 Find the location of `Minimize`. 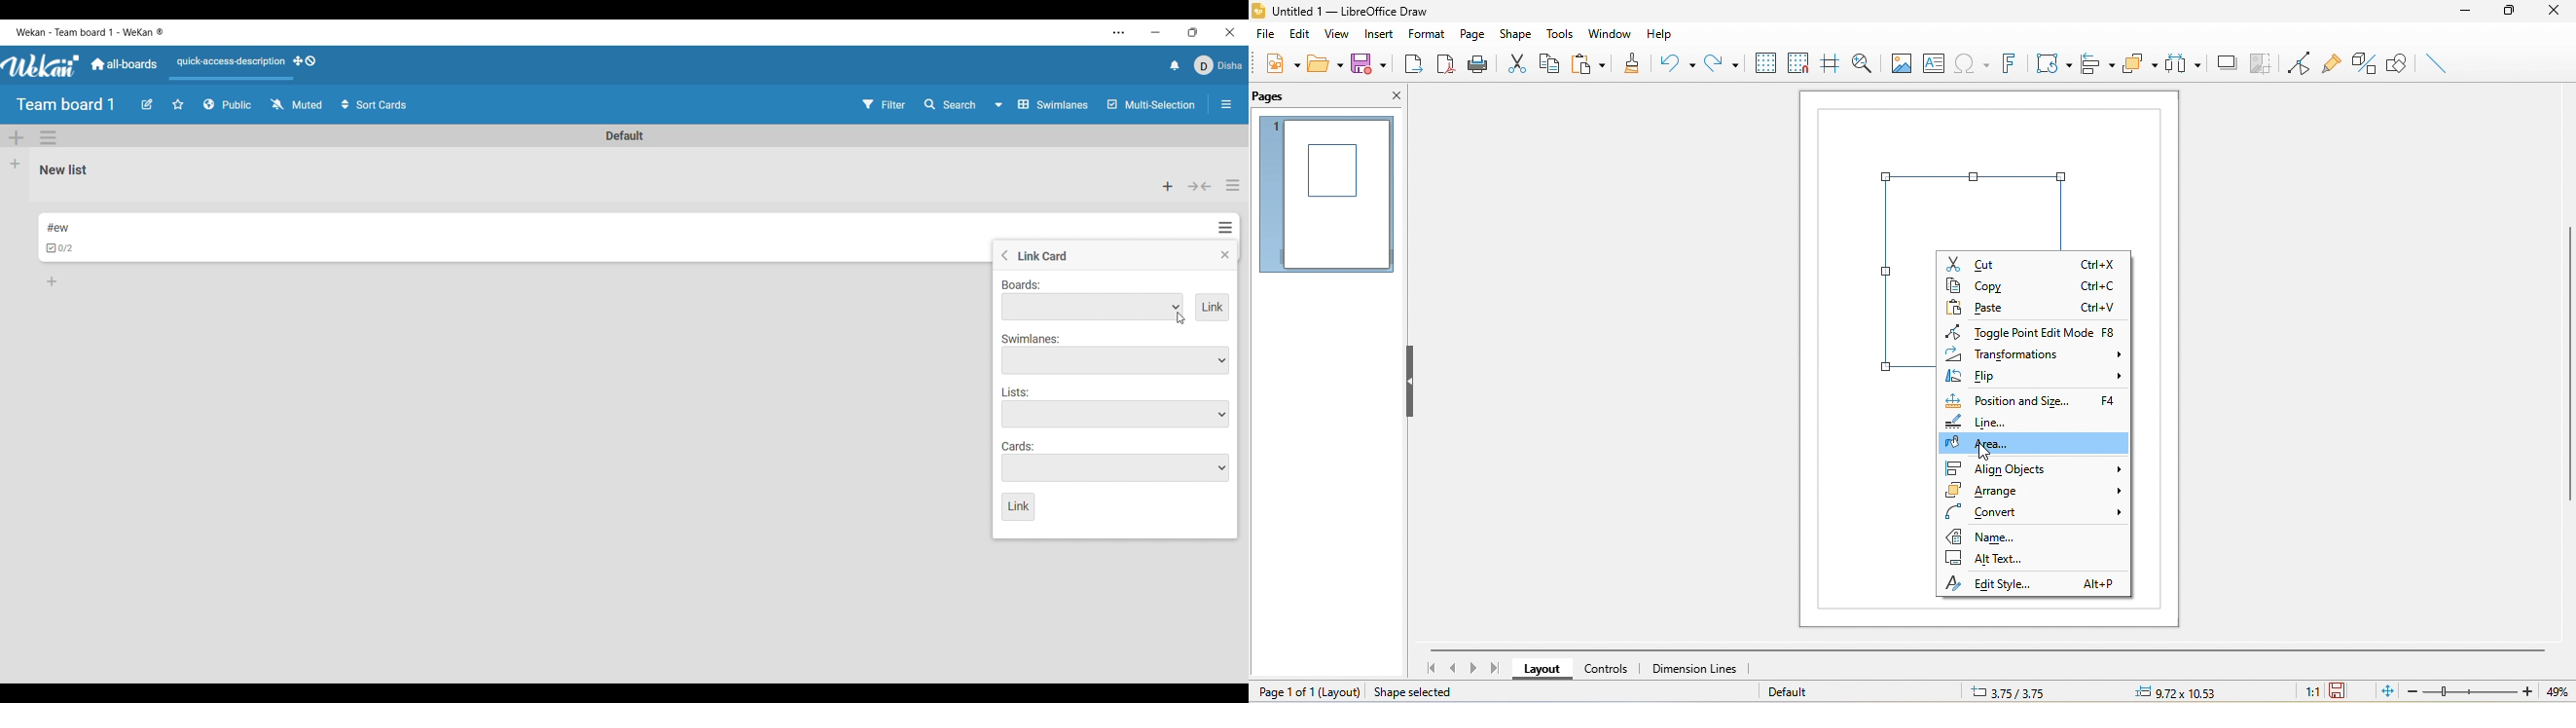

Minimize is located at coordinates (1156, 32).